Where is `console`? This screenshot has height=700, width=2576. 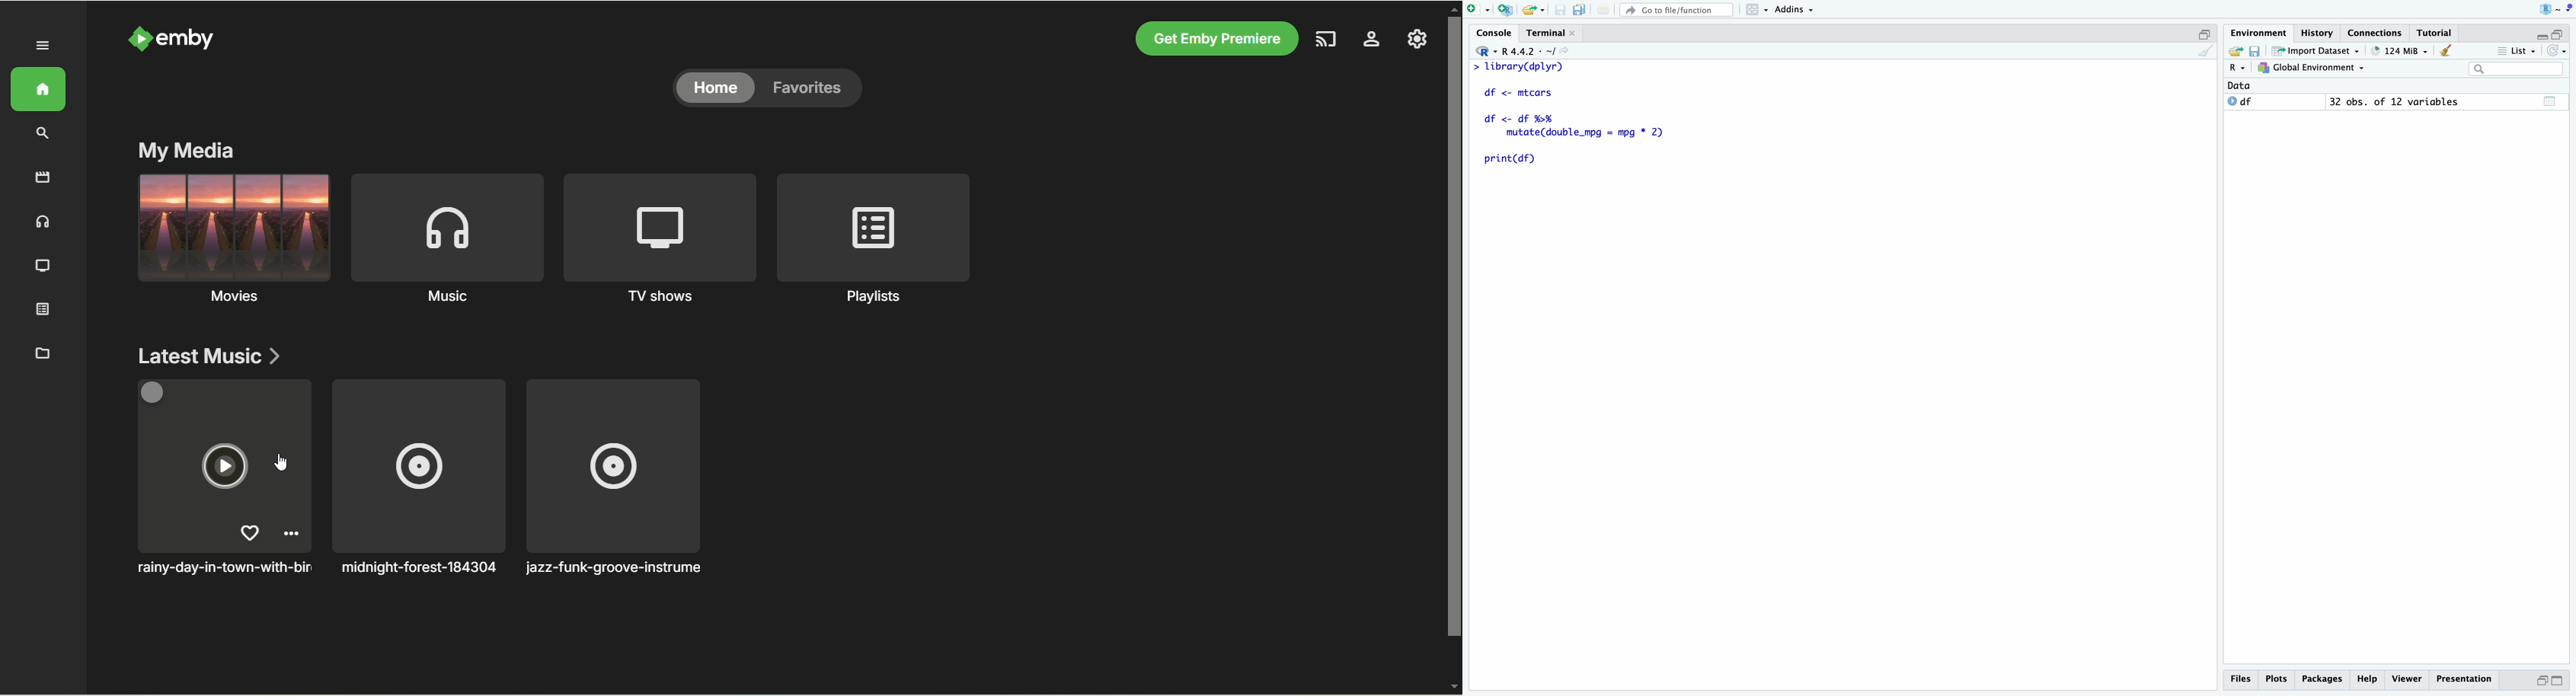 console is located at coordinates (1495, 33).